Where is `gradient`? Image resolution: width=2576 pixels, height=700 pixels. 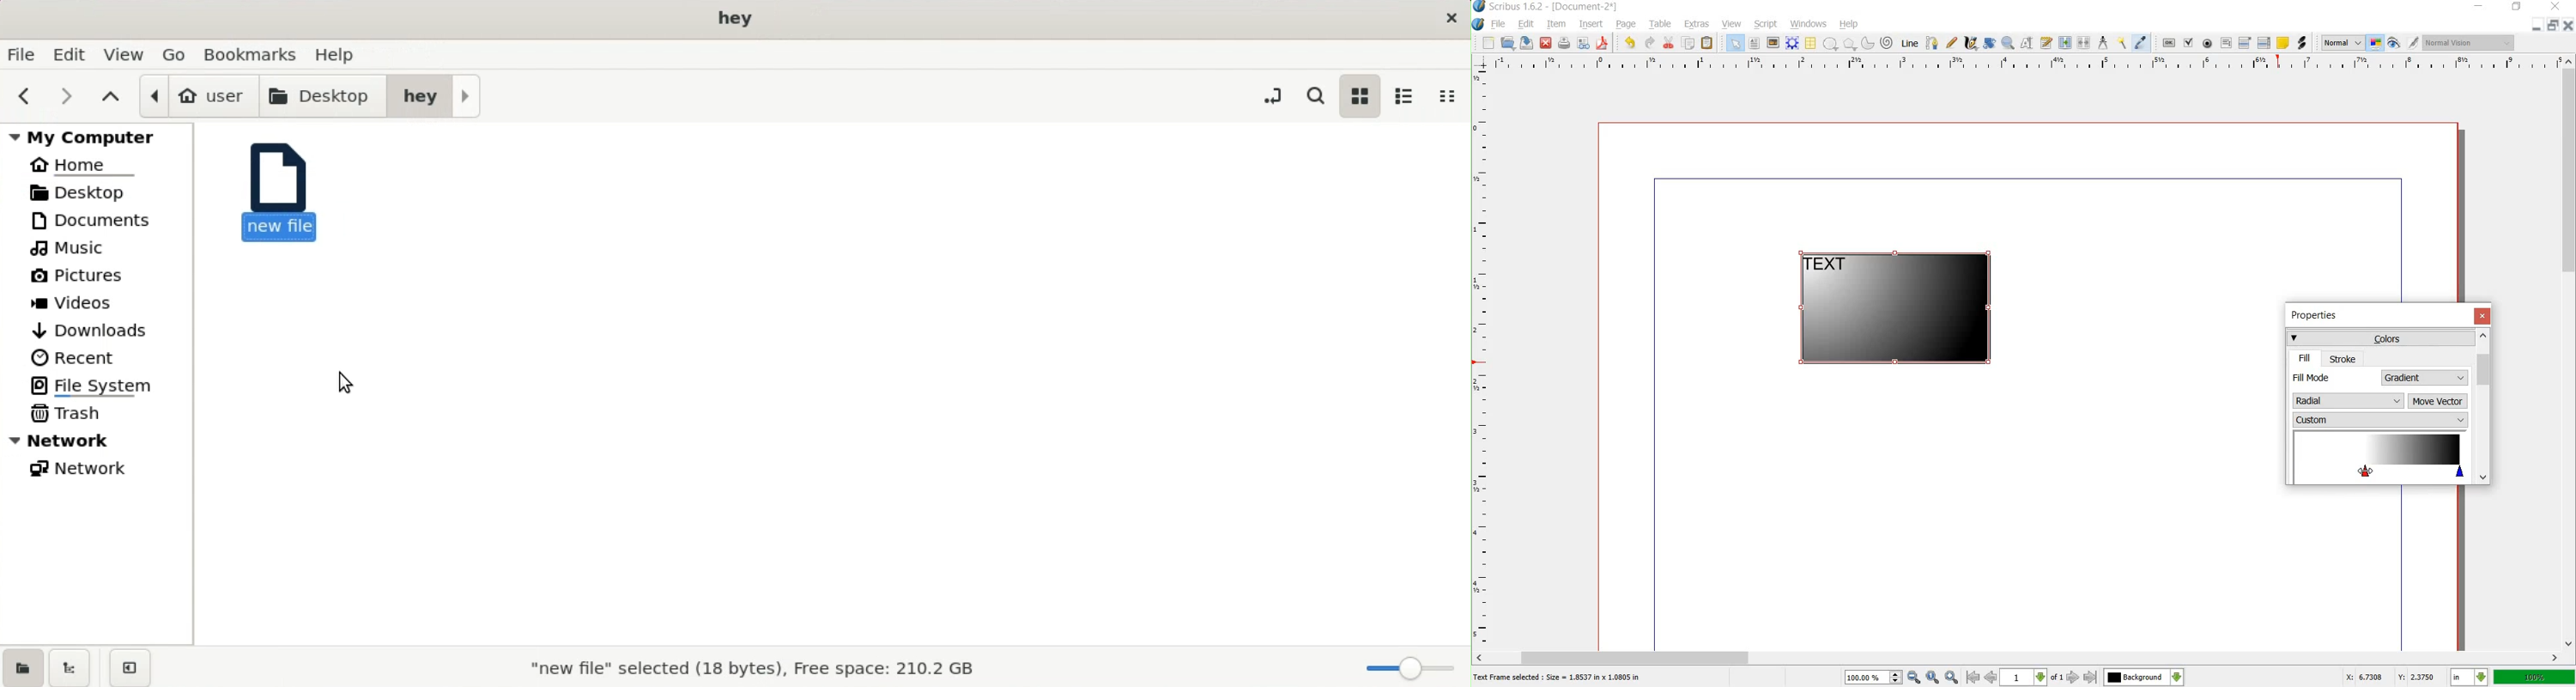
gradient is located at coordinates (2426, 378).